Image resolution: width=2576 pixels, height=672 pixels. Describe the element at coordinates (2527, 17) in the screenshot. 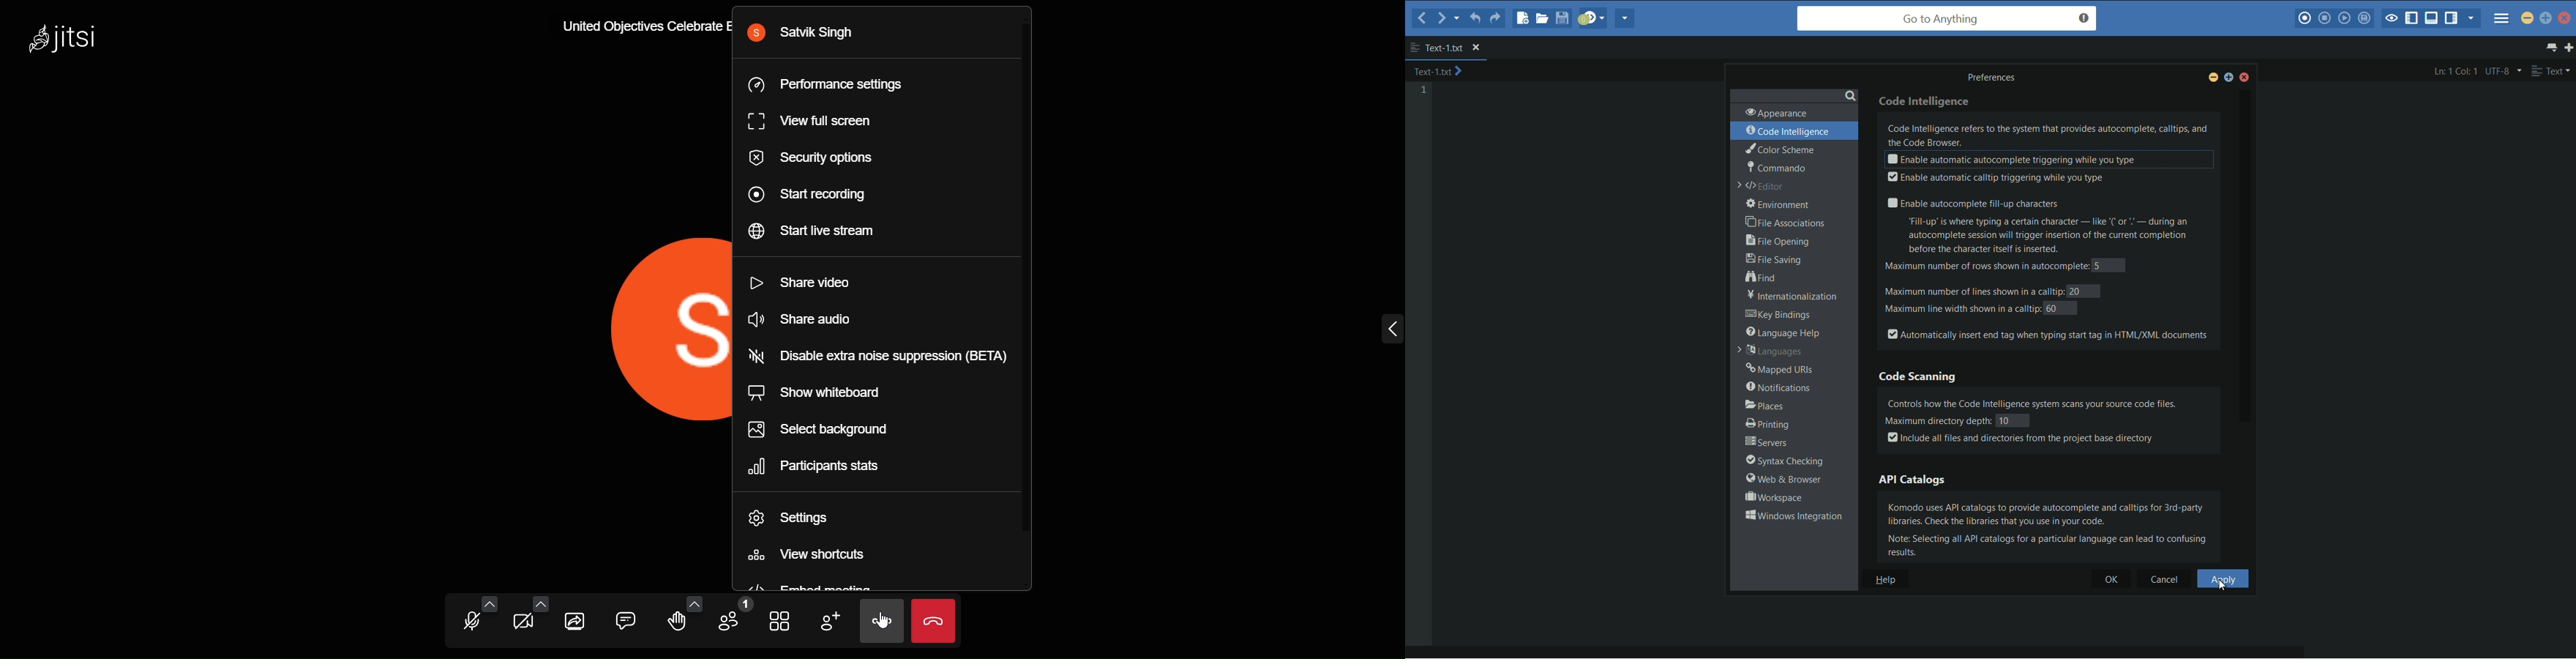

I see `minimize` at that location.